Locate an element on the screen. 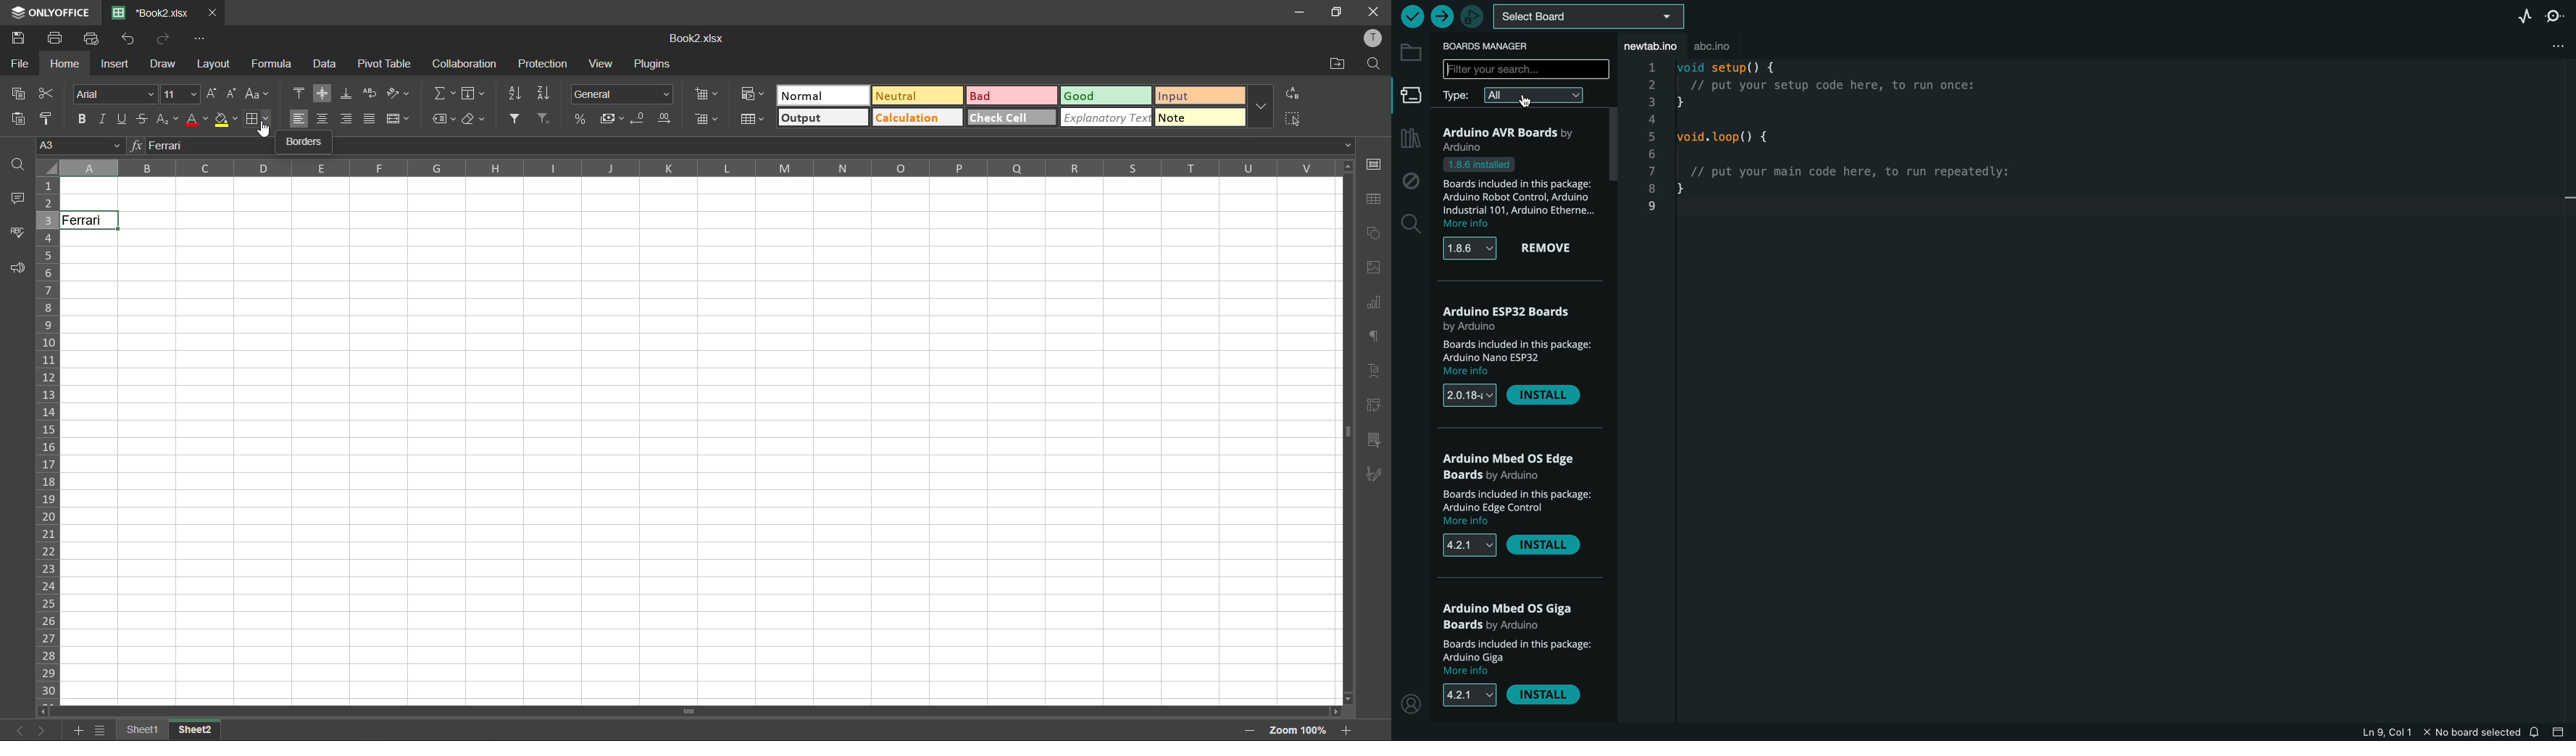 This screenshot has width=2576, height=756. align top is located at coordinates (300, 91).